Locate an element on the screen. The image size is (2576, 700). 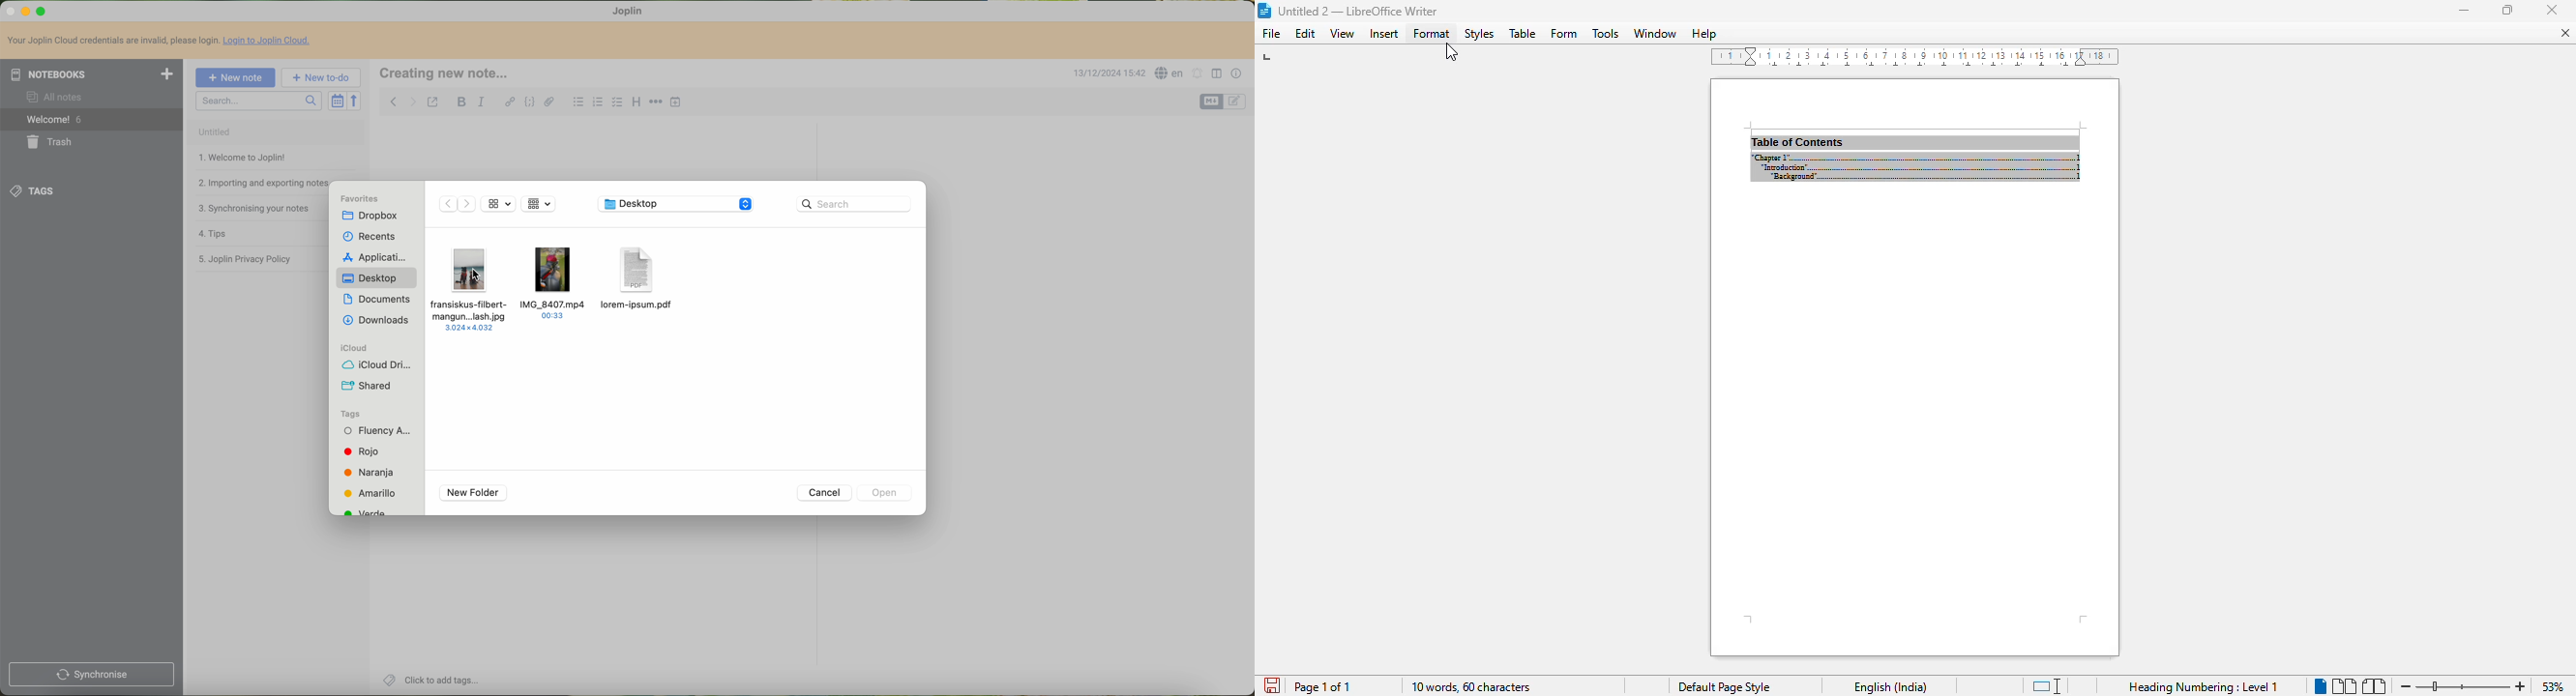
document is located at coordinates (1915, 369).